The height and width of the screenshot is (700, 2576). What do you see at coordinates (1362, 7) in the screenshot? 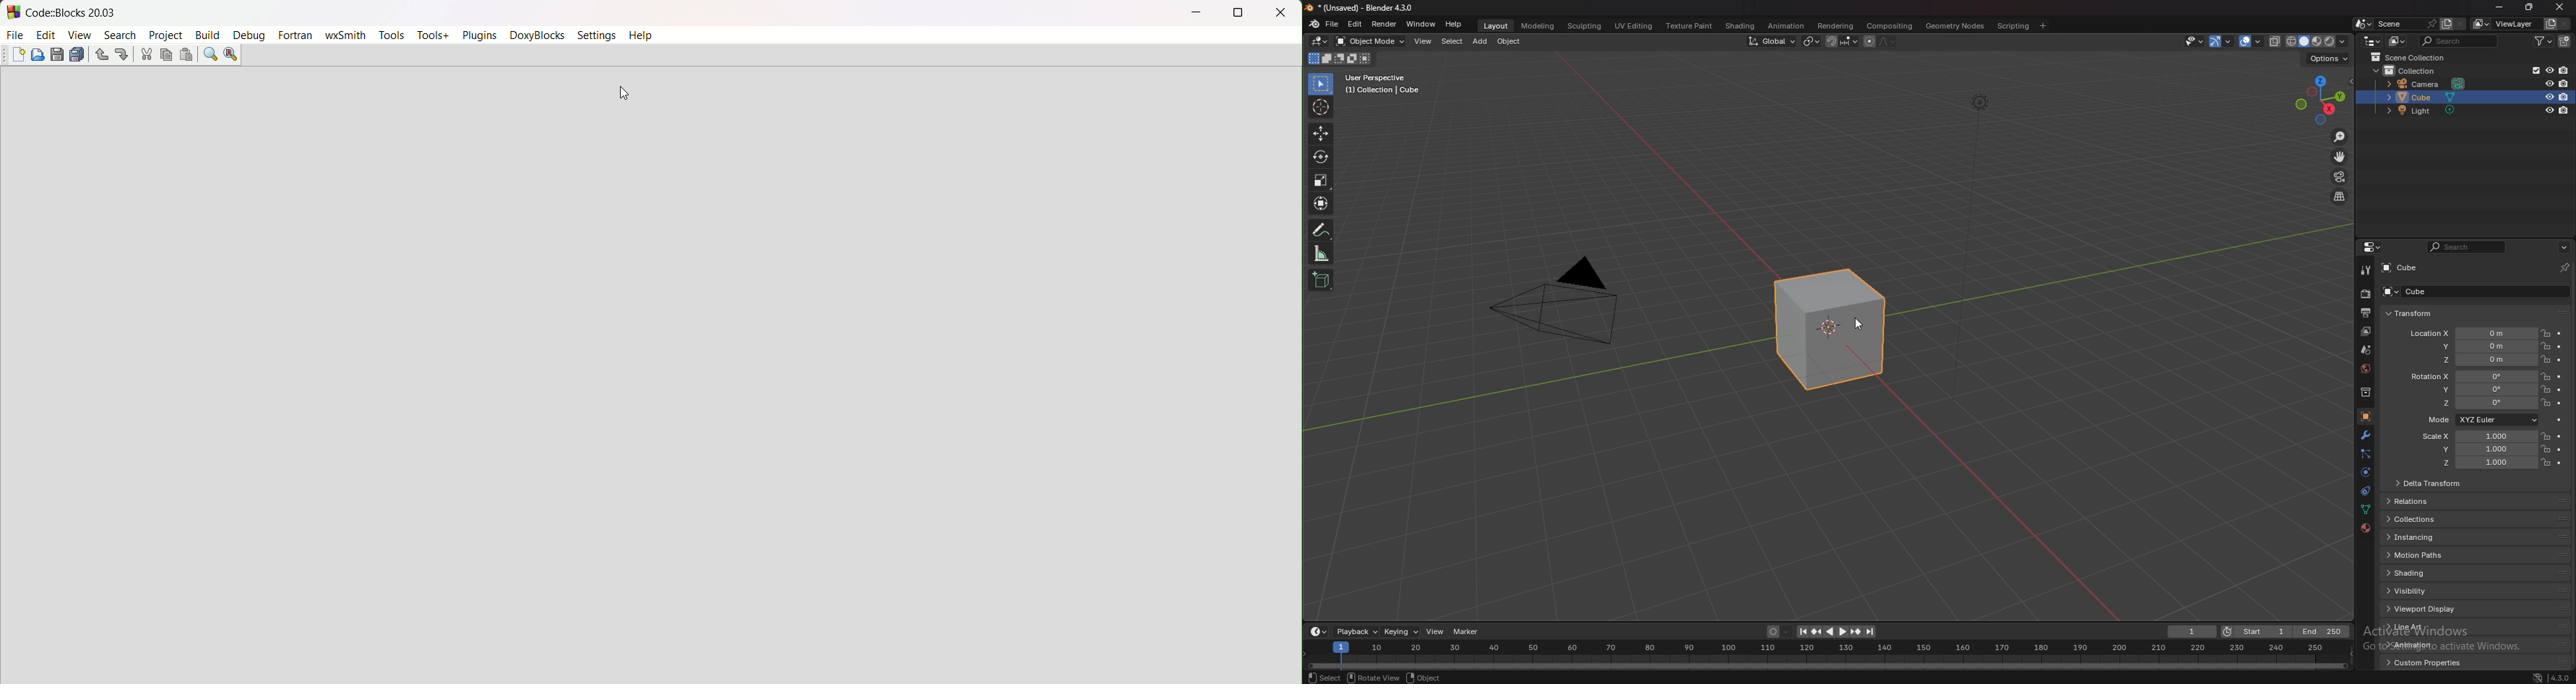
I see `title` at bounding box center [1362, 7].